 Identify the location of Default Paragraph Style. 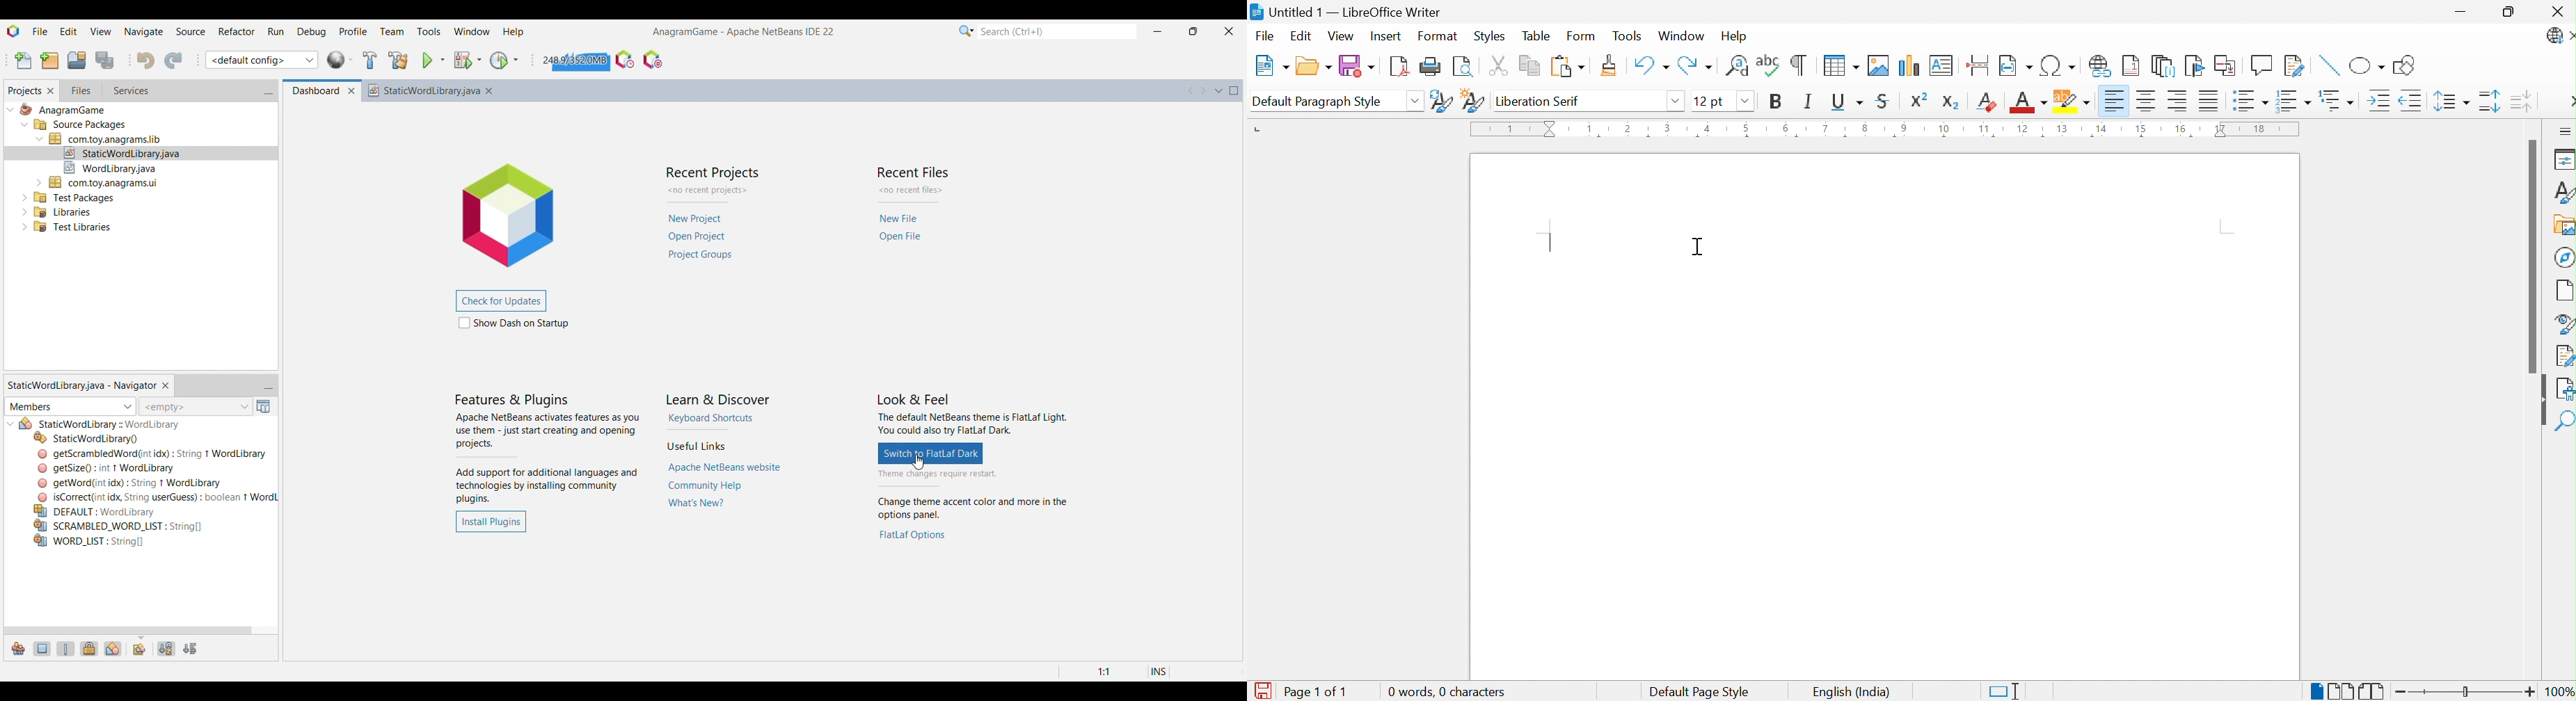
(1317, 100).